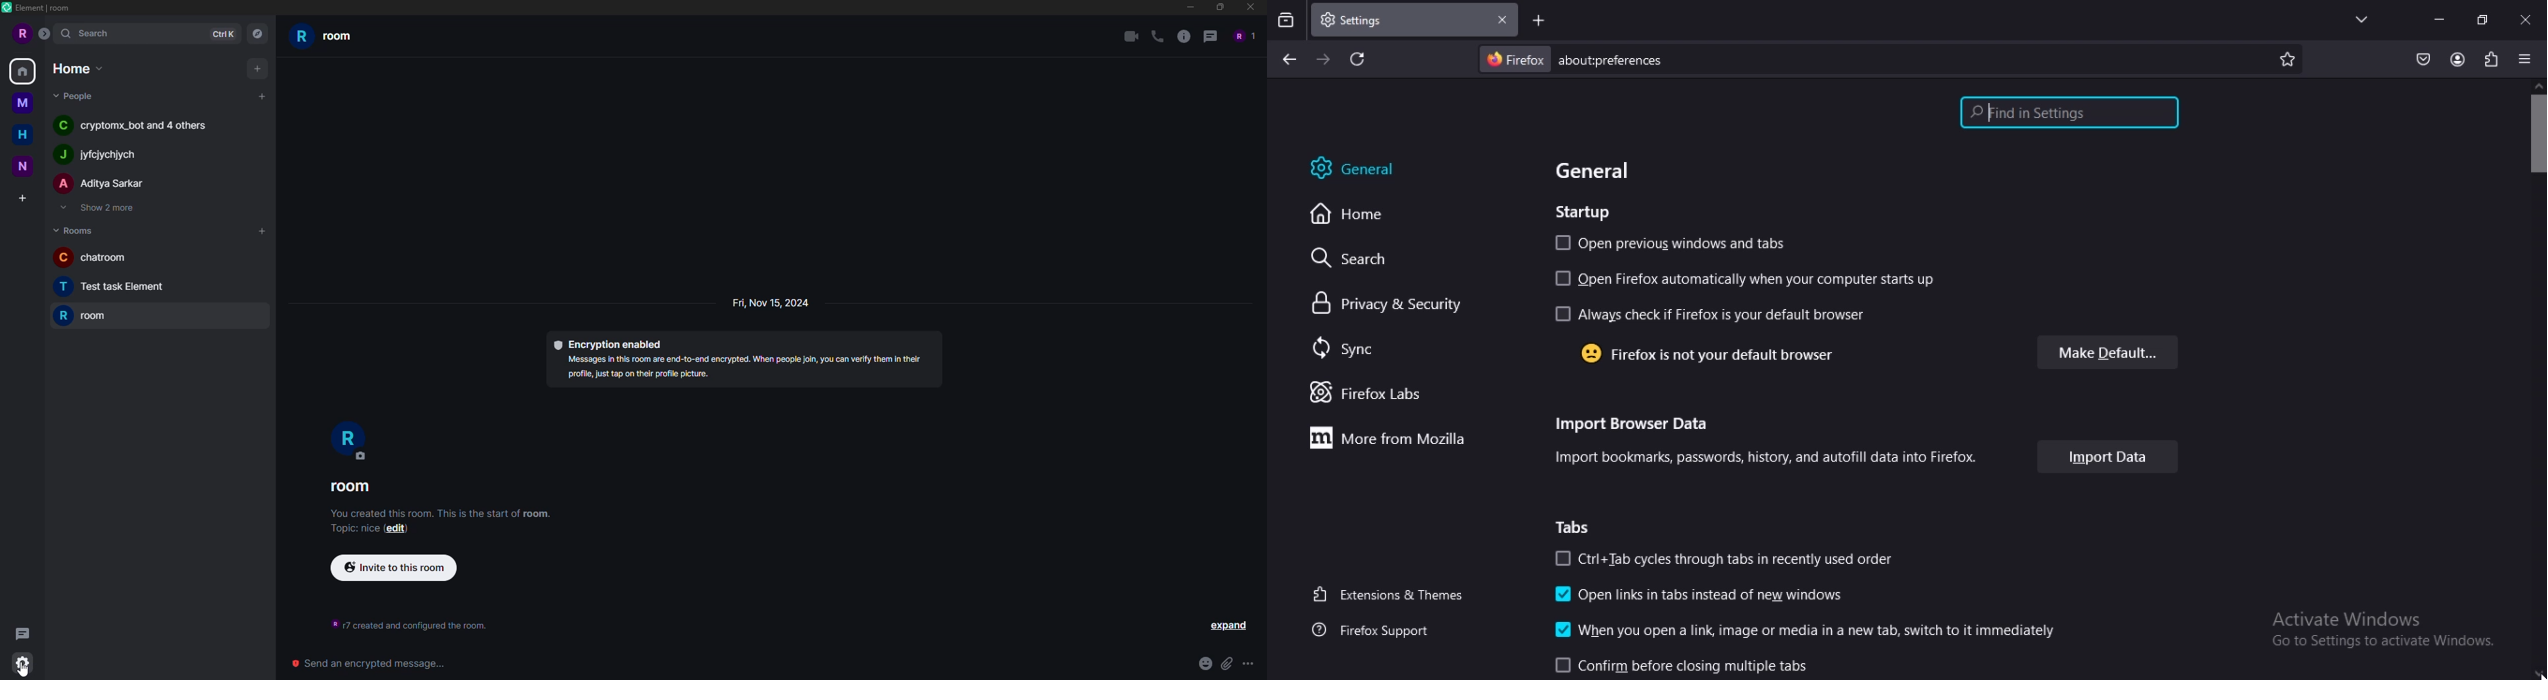 The image size is (2548, 700). Describe the element at coordinates (1252, 8) in the screenshot. I see `close` at that location.